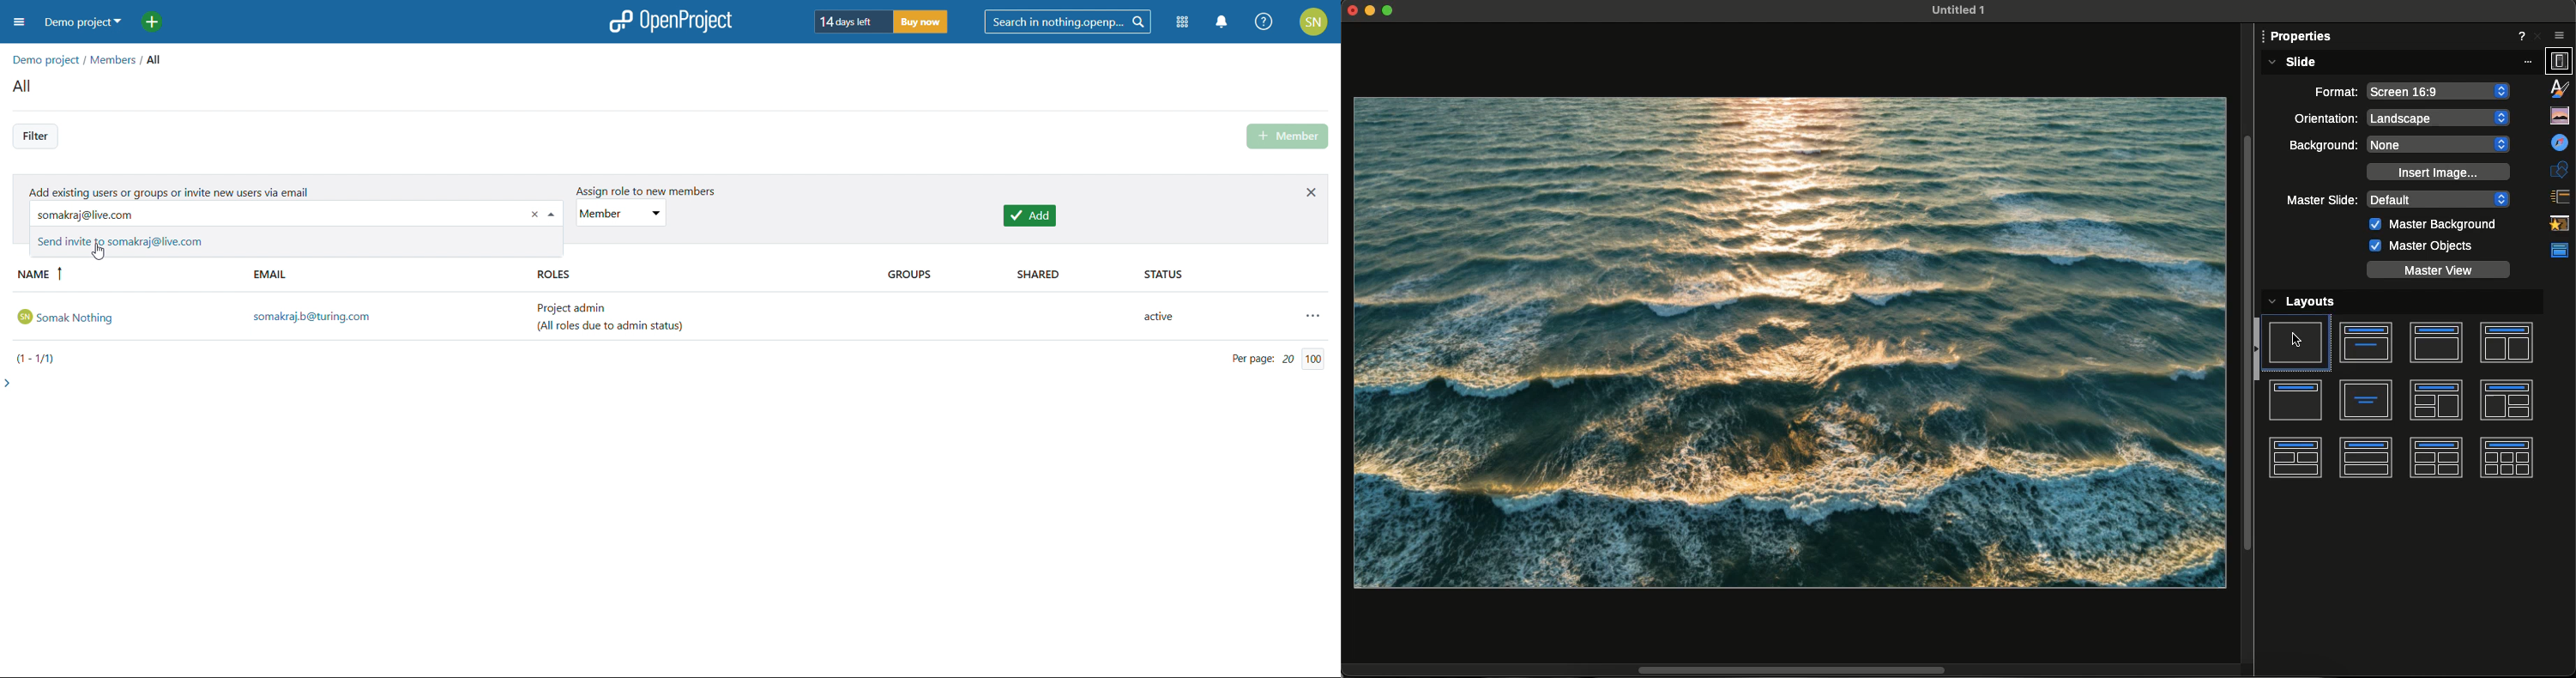 The image size is (2576, 700). What do you see at coordinates (2560, 34) in the screenshot?
I see `Options` at bounding box center [2560, 34].